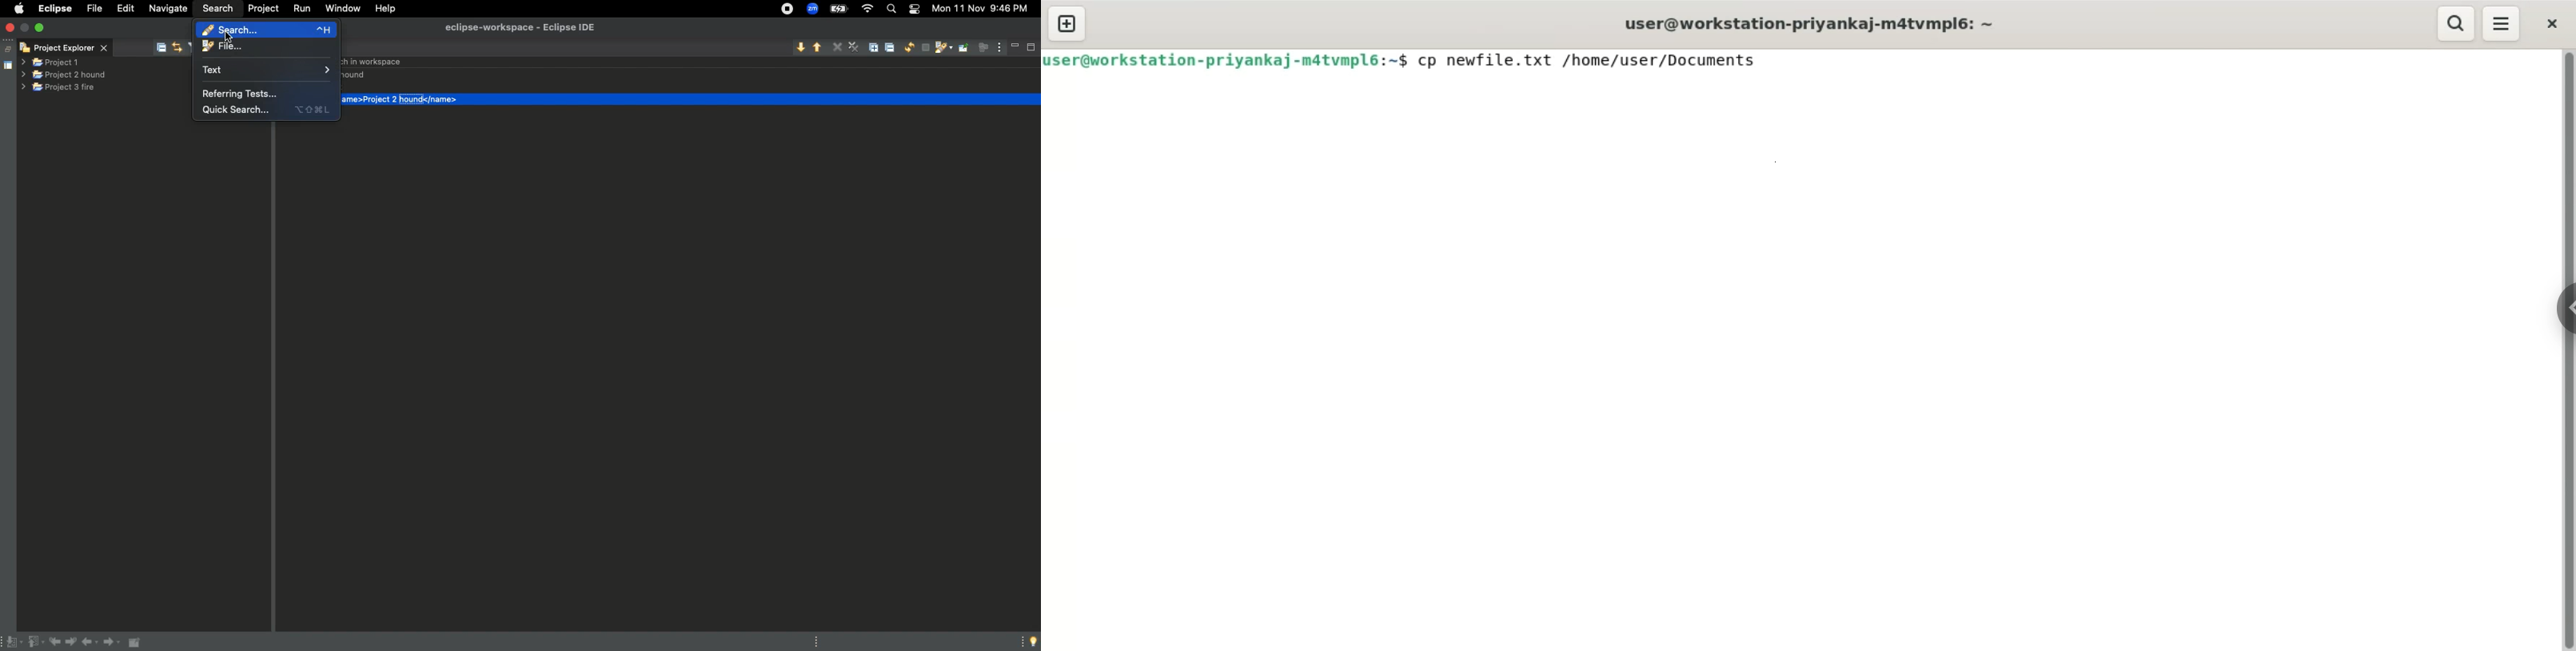 The height and width of the screenshot is (672, 2576). Describe the element at coordinates (66, 46) in the screenshot. I see `Project Explorer` at that location.